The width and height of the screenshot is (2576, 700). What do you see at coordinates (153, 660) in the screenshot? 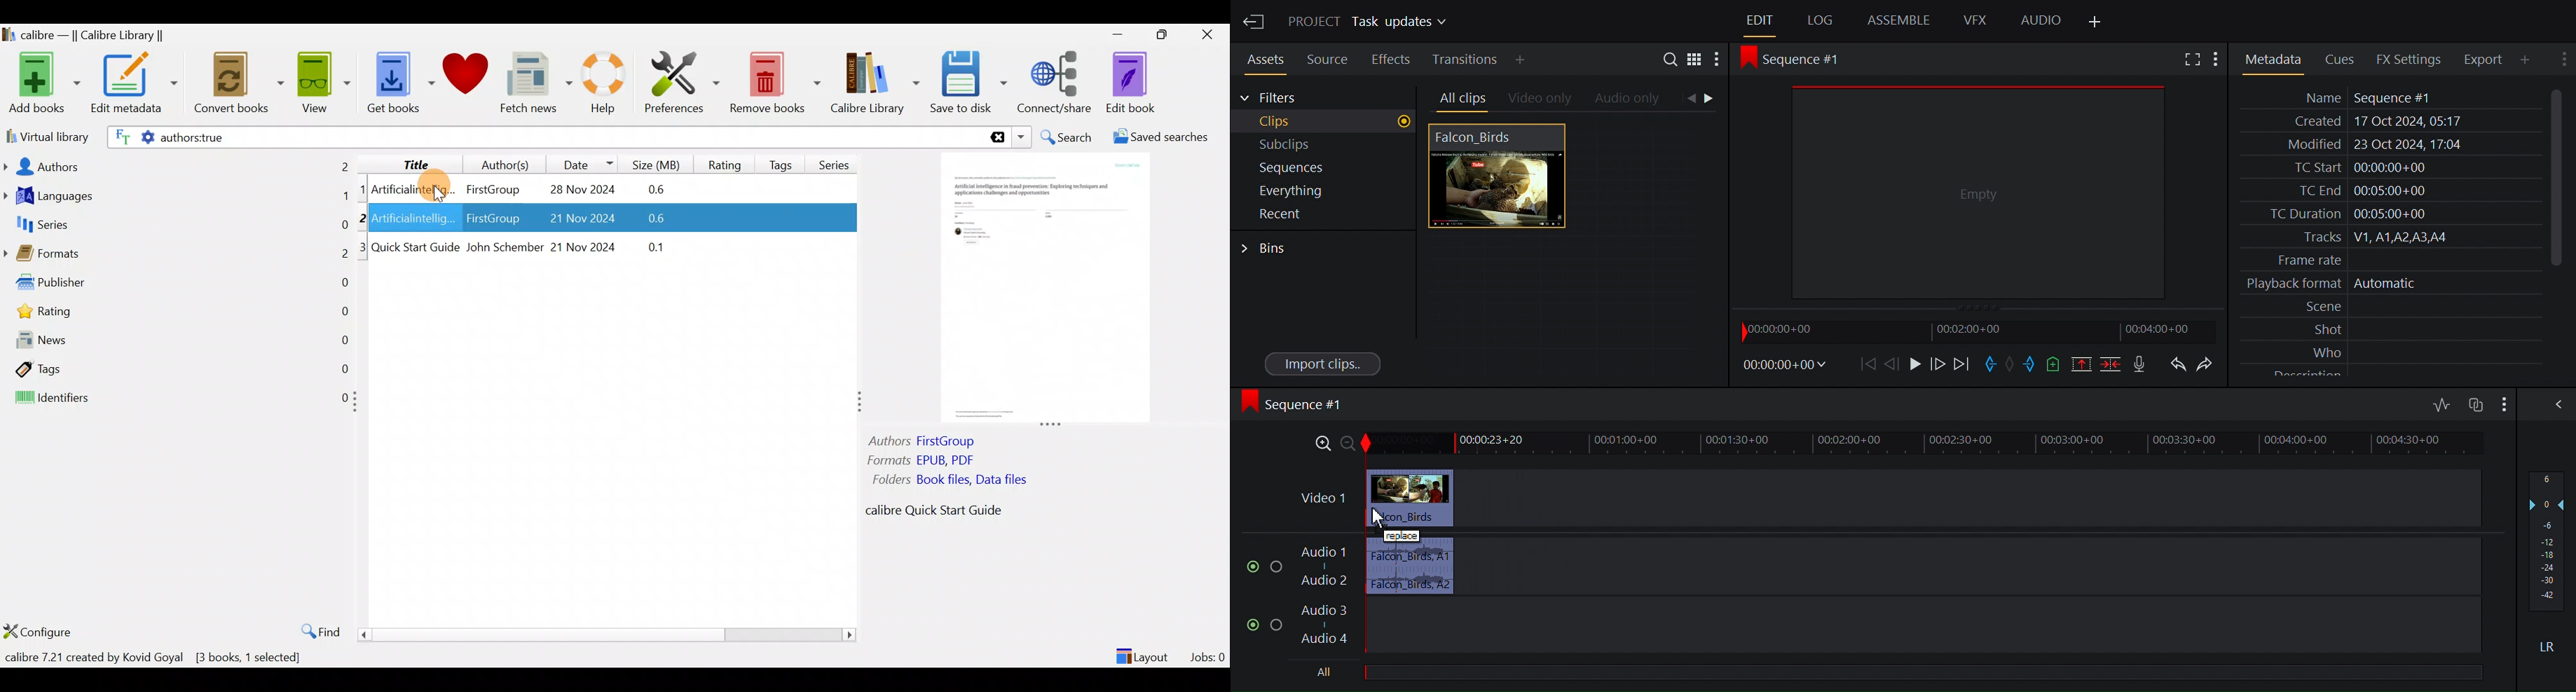
I see `calibre 7.21 created by Kovid Goyal [3 books, 1 selected]` at bounding box center [153, 660].